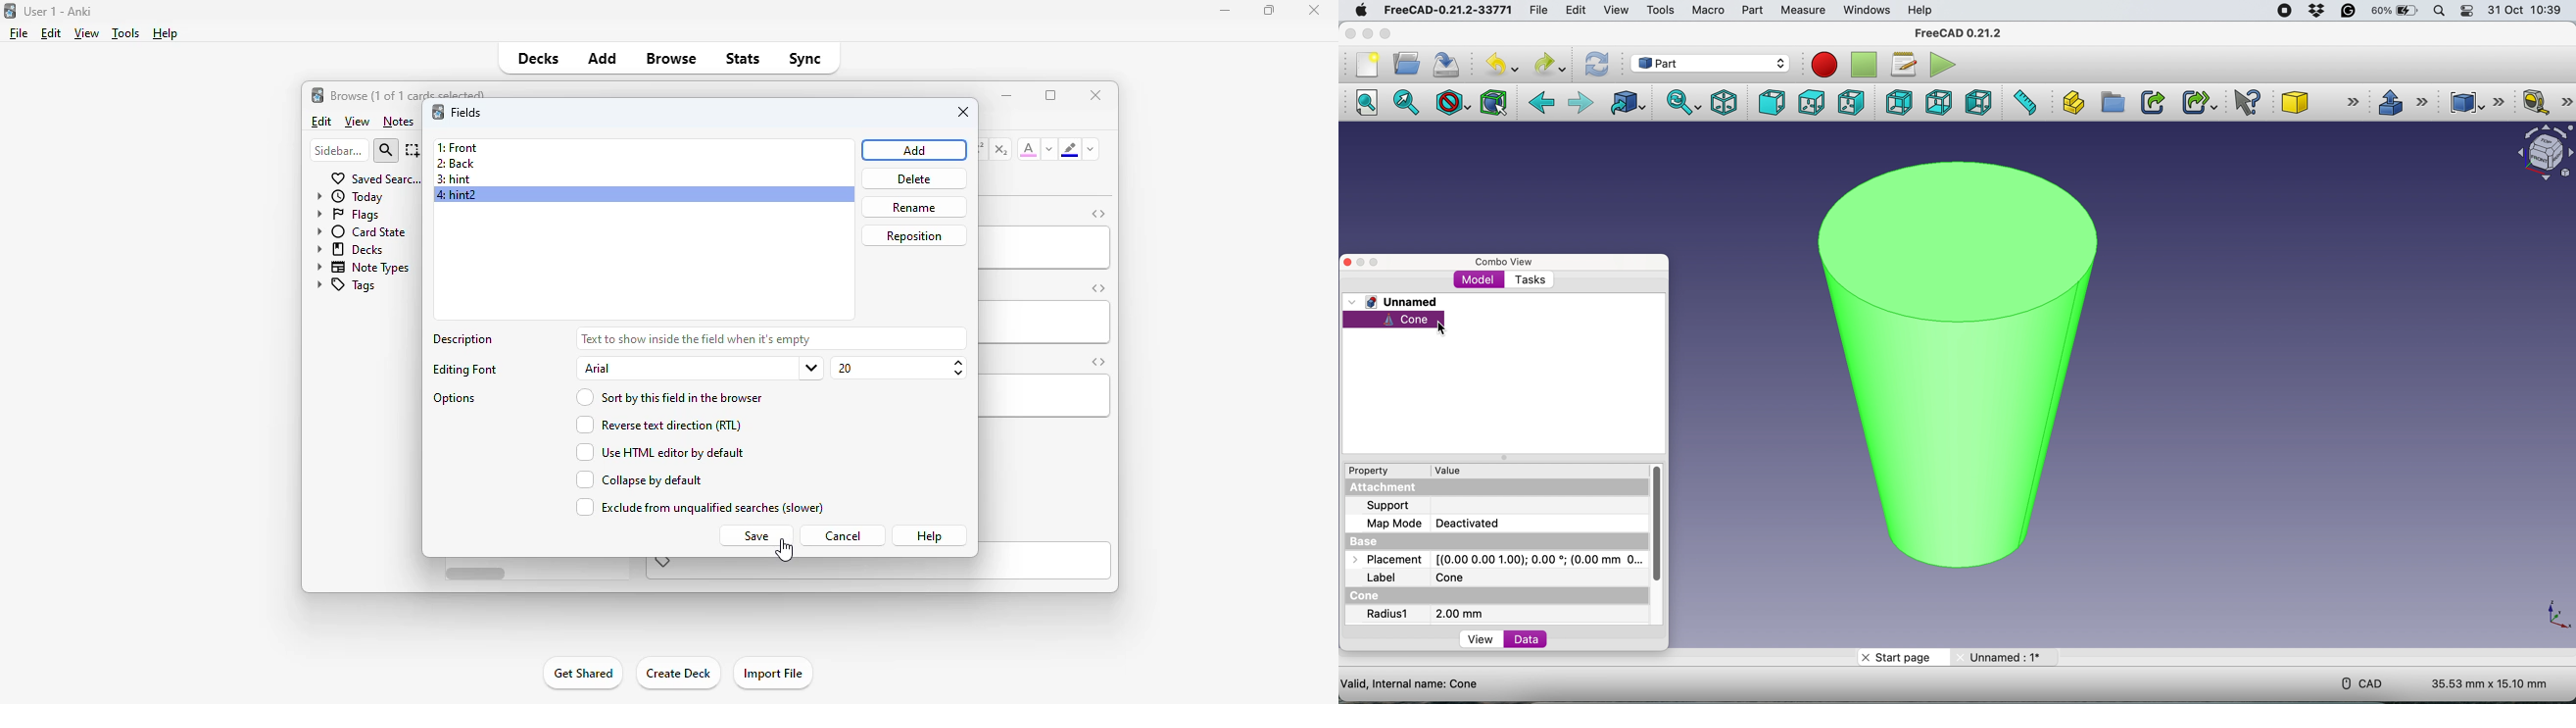  What do you see at coordinates (1069, 149) in the screenshot?
I see `text highlighting color` at bounding box center [1069, 149].